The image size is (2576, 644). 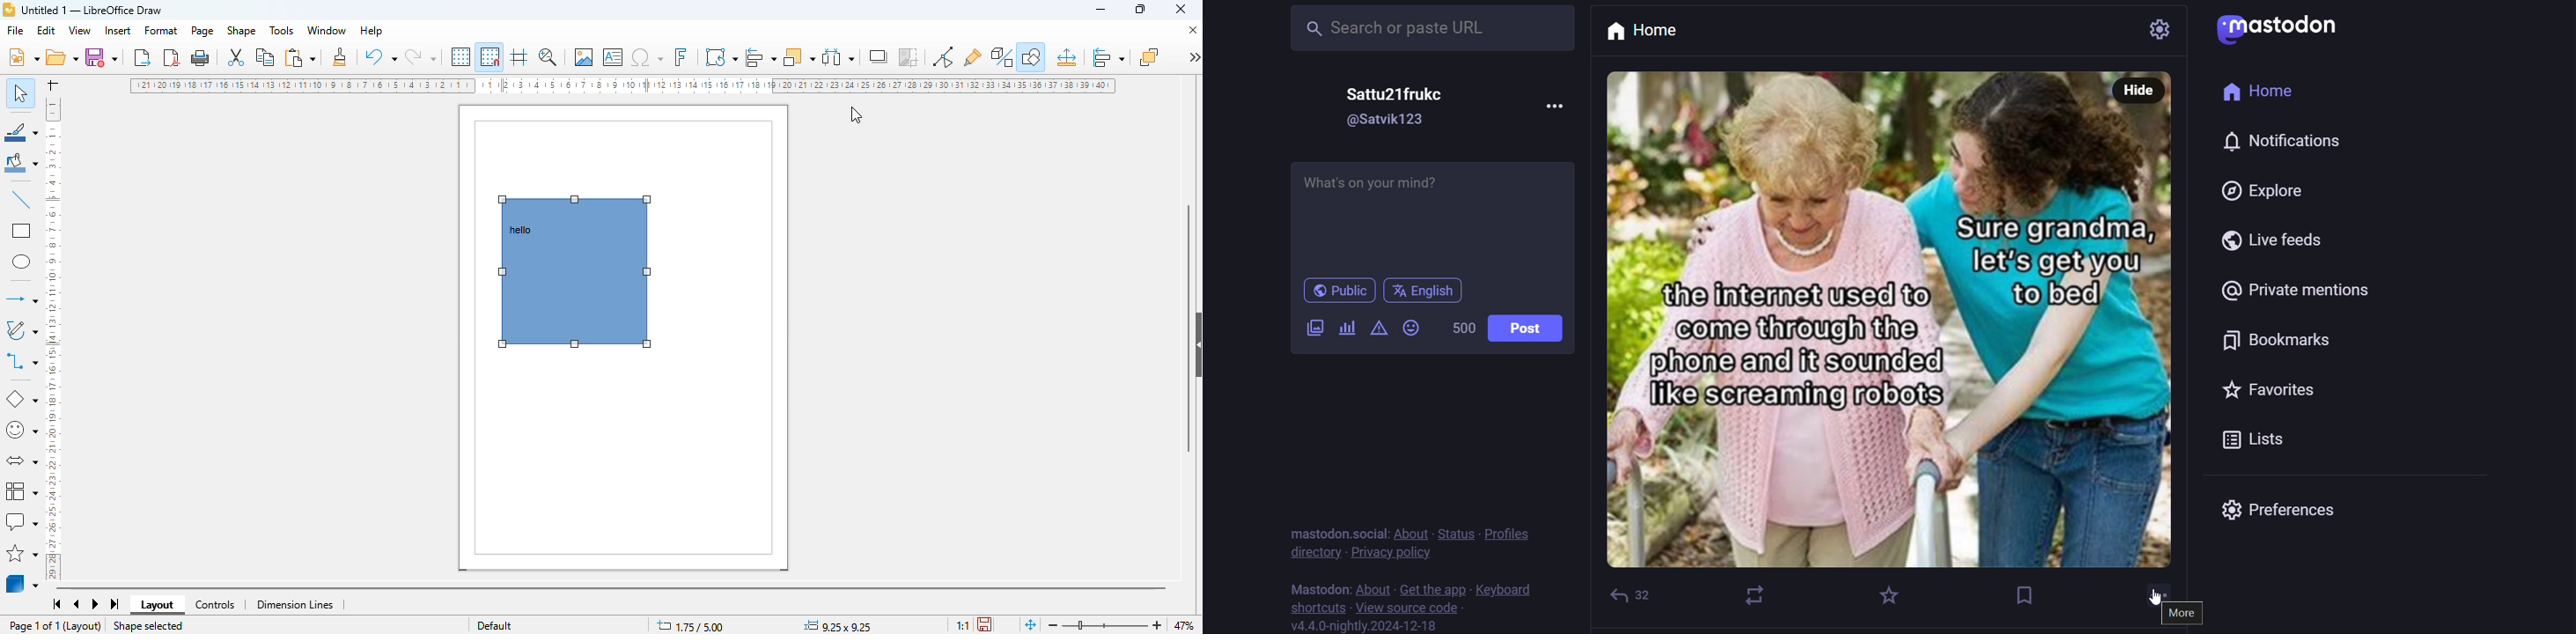 What do you see at coordinates (984, 623) in the screenshot?
I see `click to save the document` at bounding box center [984, 623].